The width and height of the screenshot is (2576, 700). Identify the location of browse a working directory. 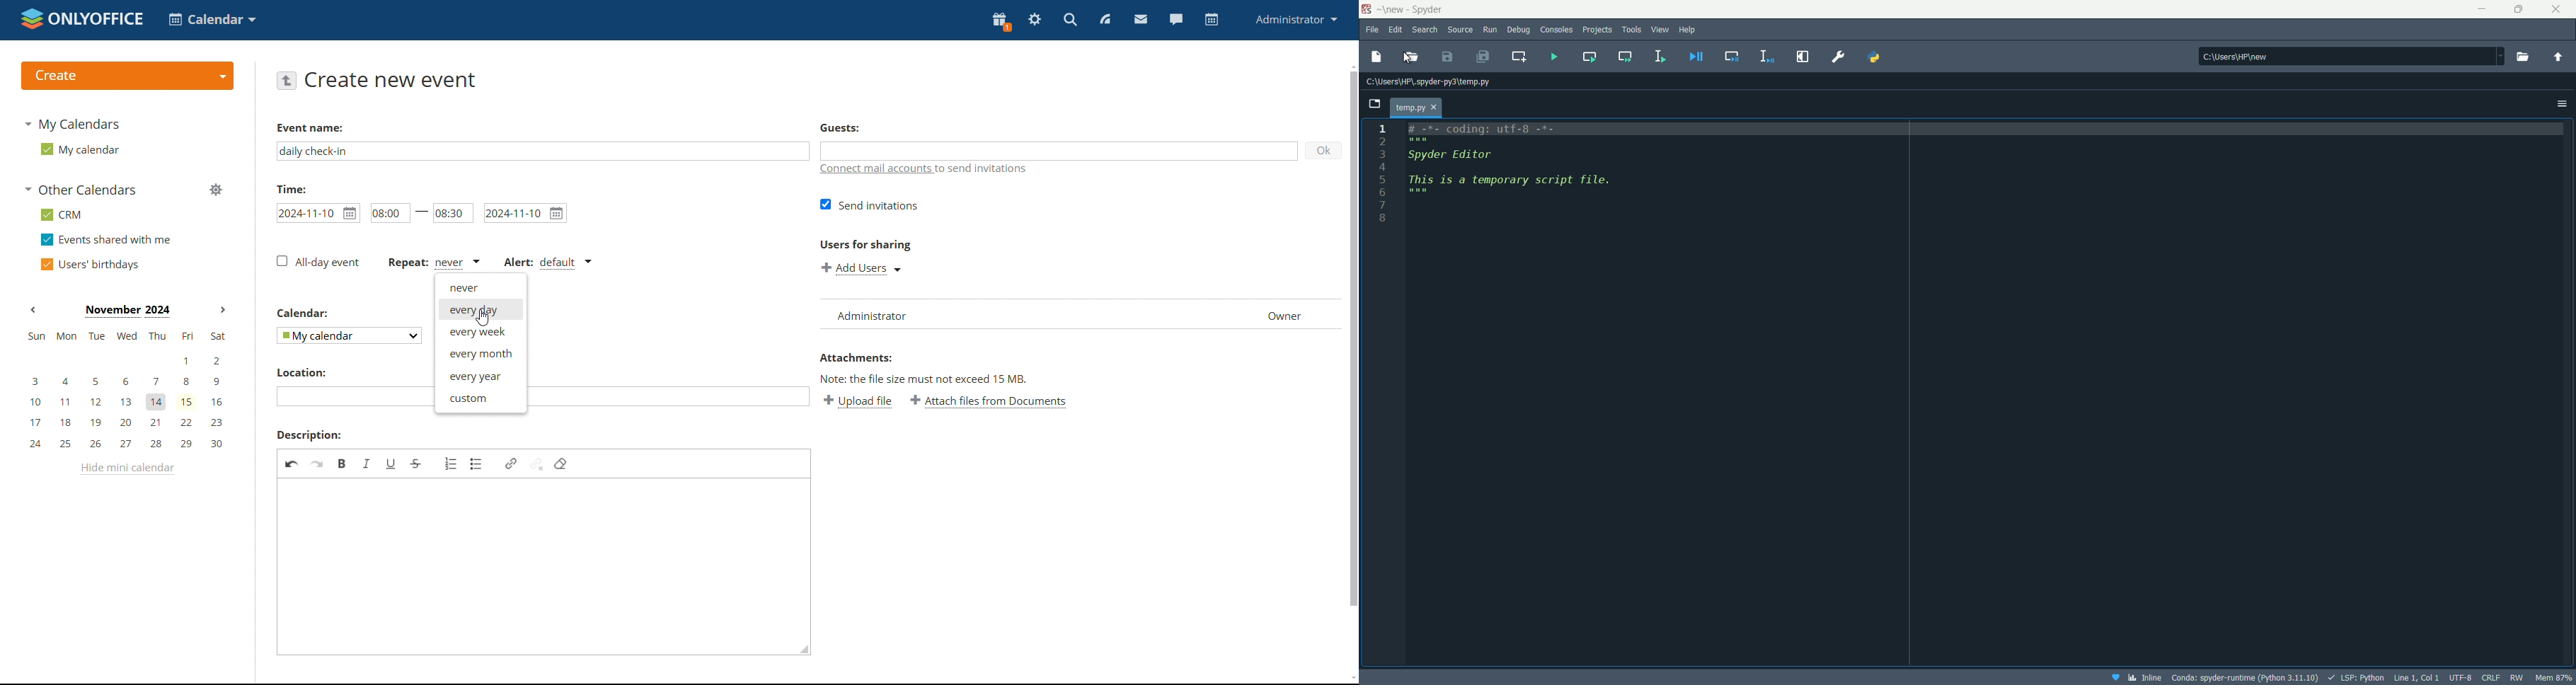
(2525, 57).